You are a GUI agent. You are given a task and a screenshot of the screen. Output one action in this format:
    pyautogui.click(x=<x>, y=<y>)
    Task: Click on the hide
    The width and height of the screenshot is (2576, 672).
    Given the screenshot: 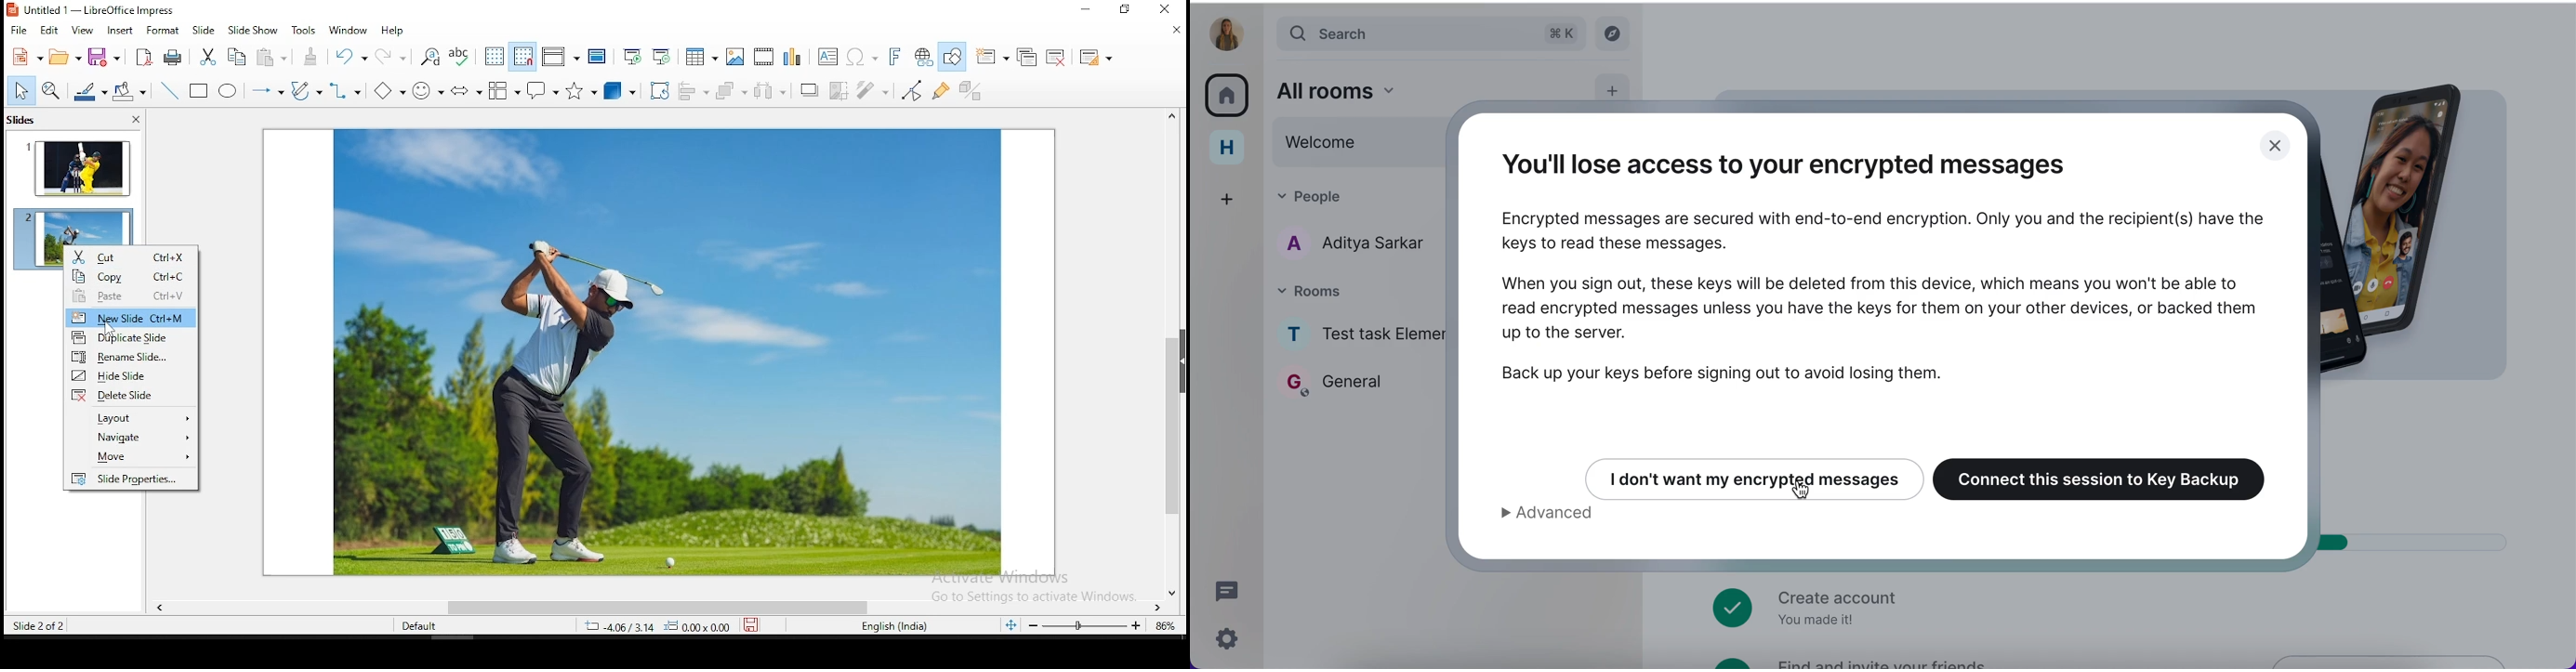 What is the action you would take?
    pyautogui.click(x=1182, y=361)
    